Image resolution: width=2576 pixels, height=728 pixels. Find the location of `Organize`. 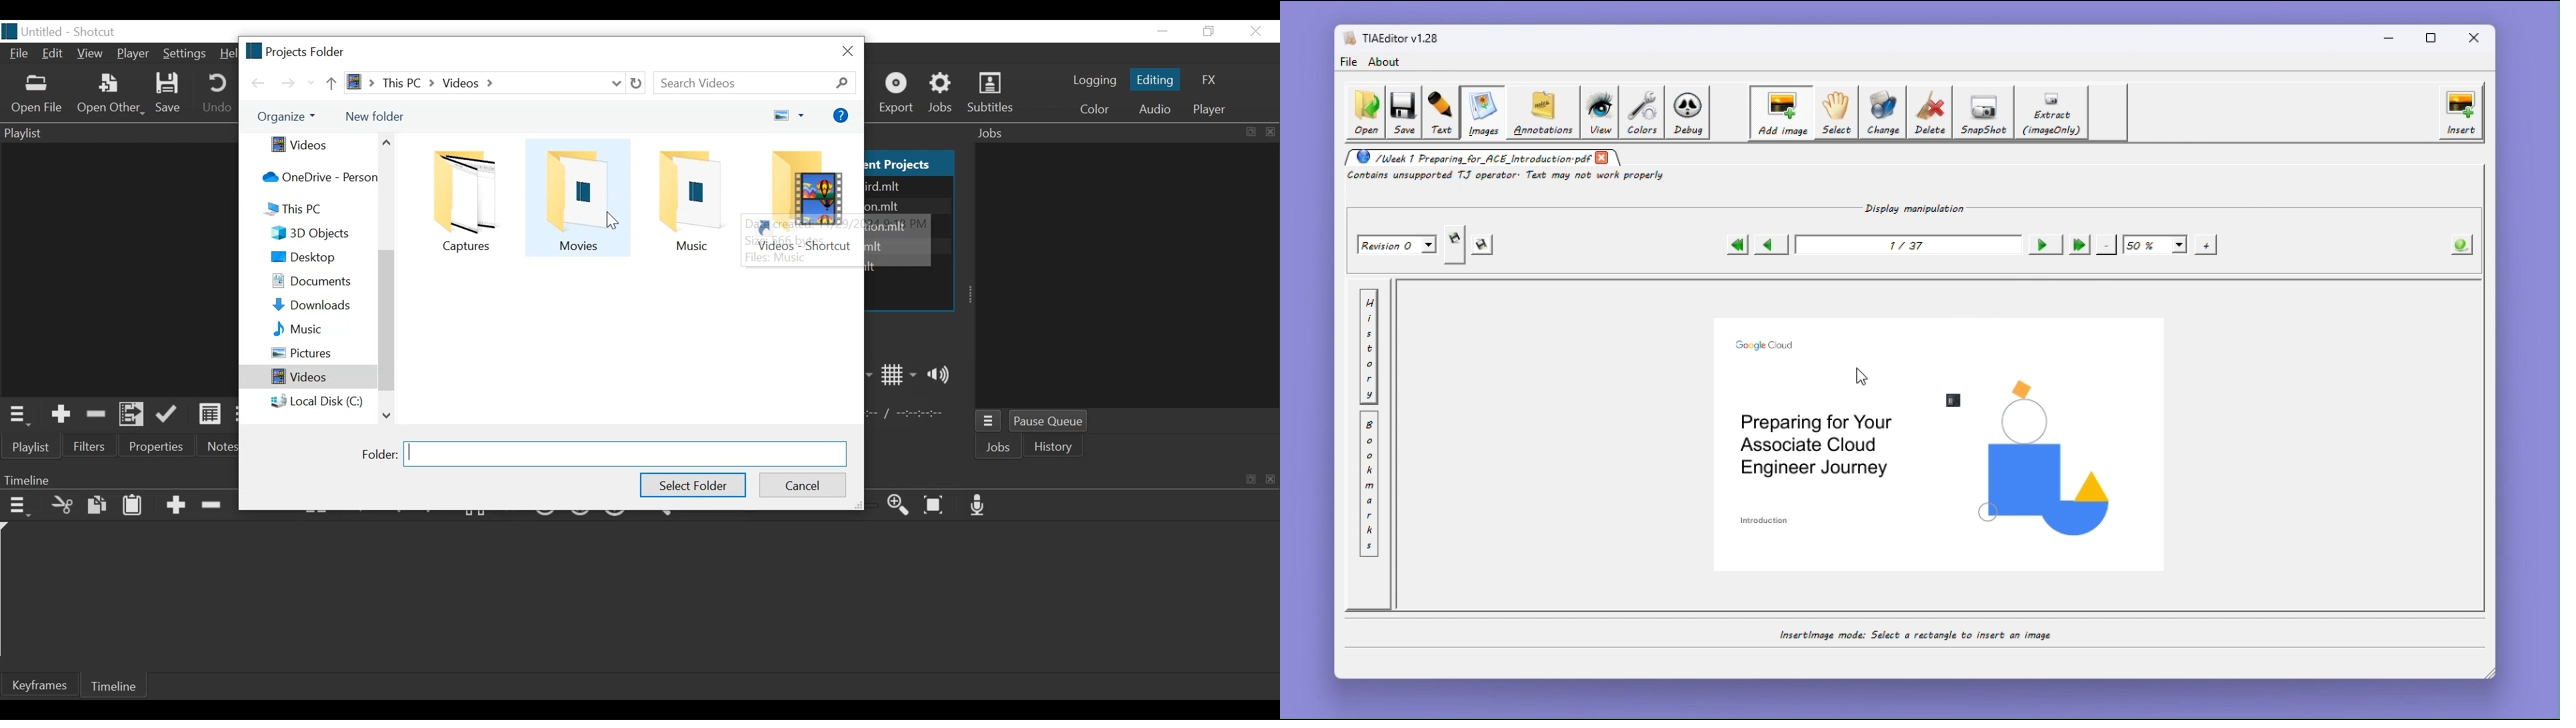

Organize is located at coordinates (283, 118).